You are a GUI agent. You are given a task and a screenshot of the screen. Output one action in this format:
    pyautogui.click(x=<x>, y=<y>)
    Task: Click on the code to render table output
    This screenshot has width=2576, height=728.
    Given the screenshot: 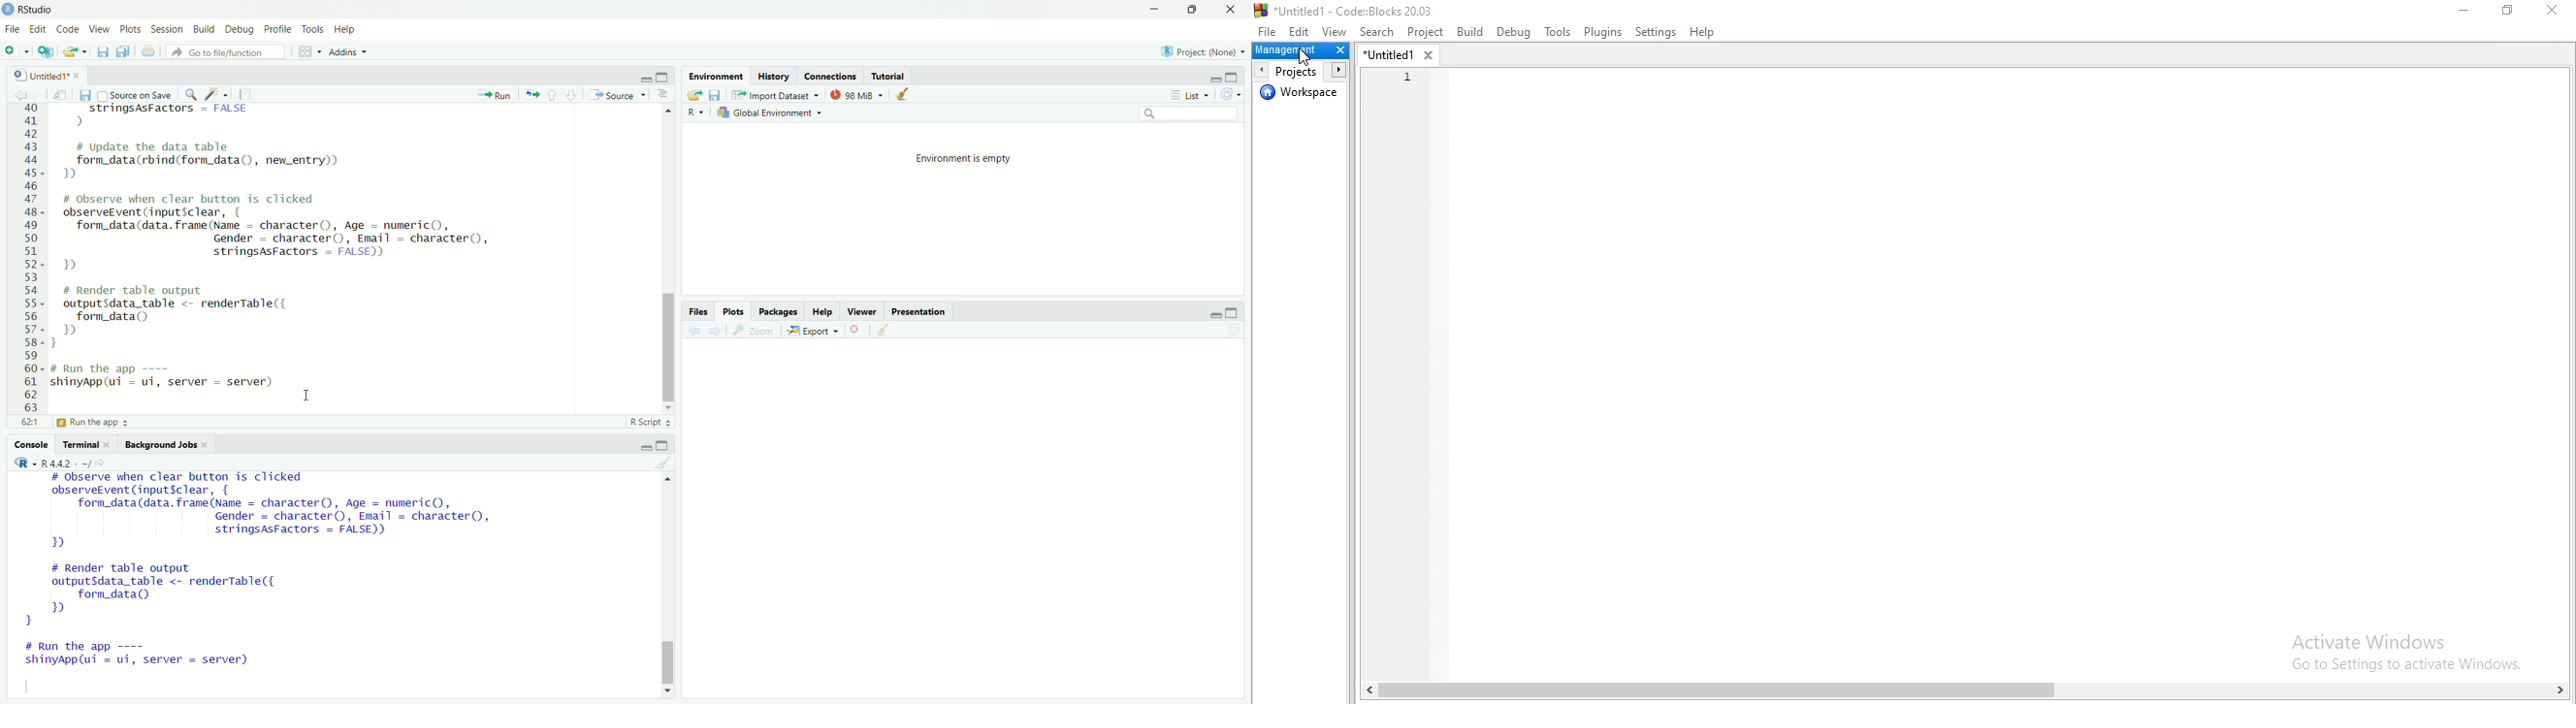 What is the action you would take?
    pyautogui.click(x=197, y=315)
    